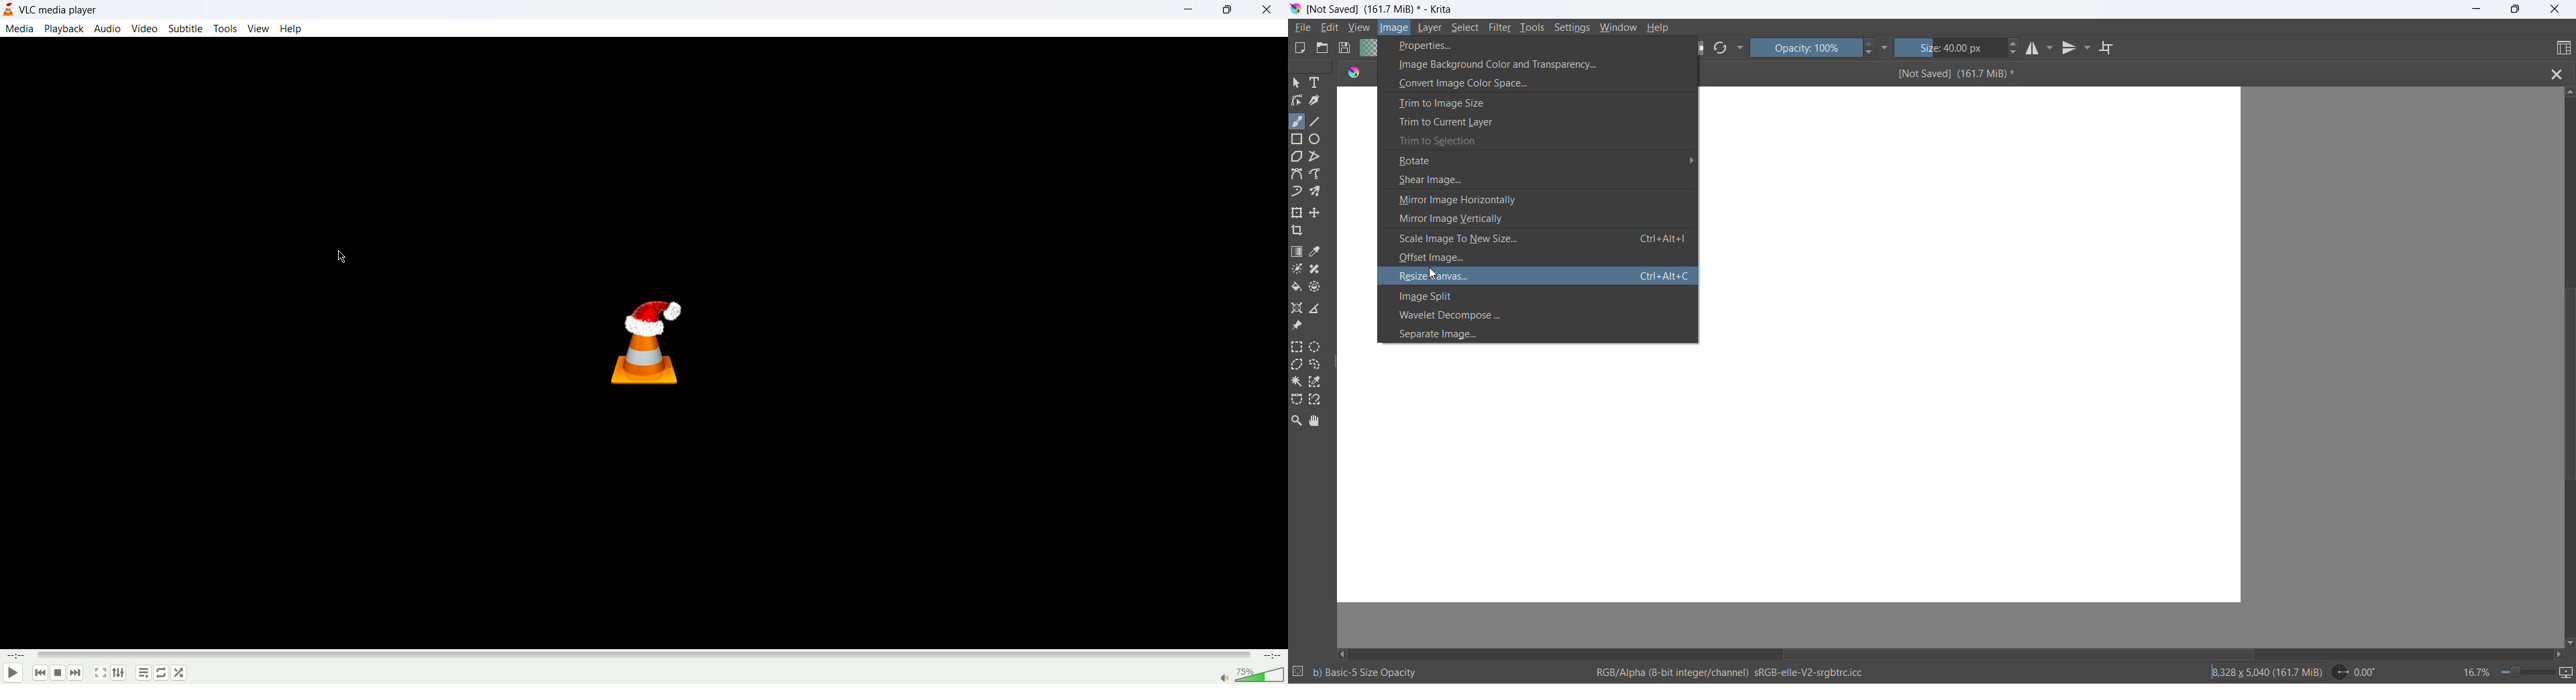 The width and height of the screenshot is (2576, 700). What do you see at coordinates (11, 9) in the screenshot?
I see `application icon` at bounding box center [11, 9].